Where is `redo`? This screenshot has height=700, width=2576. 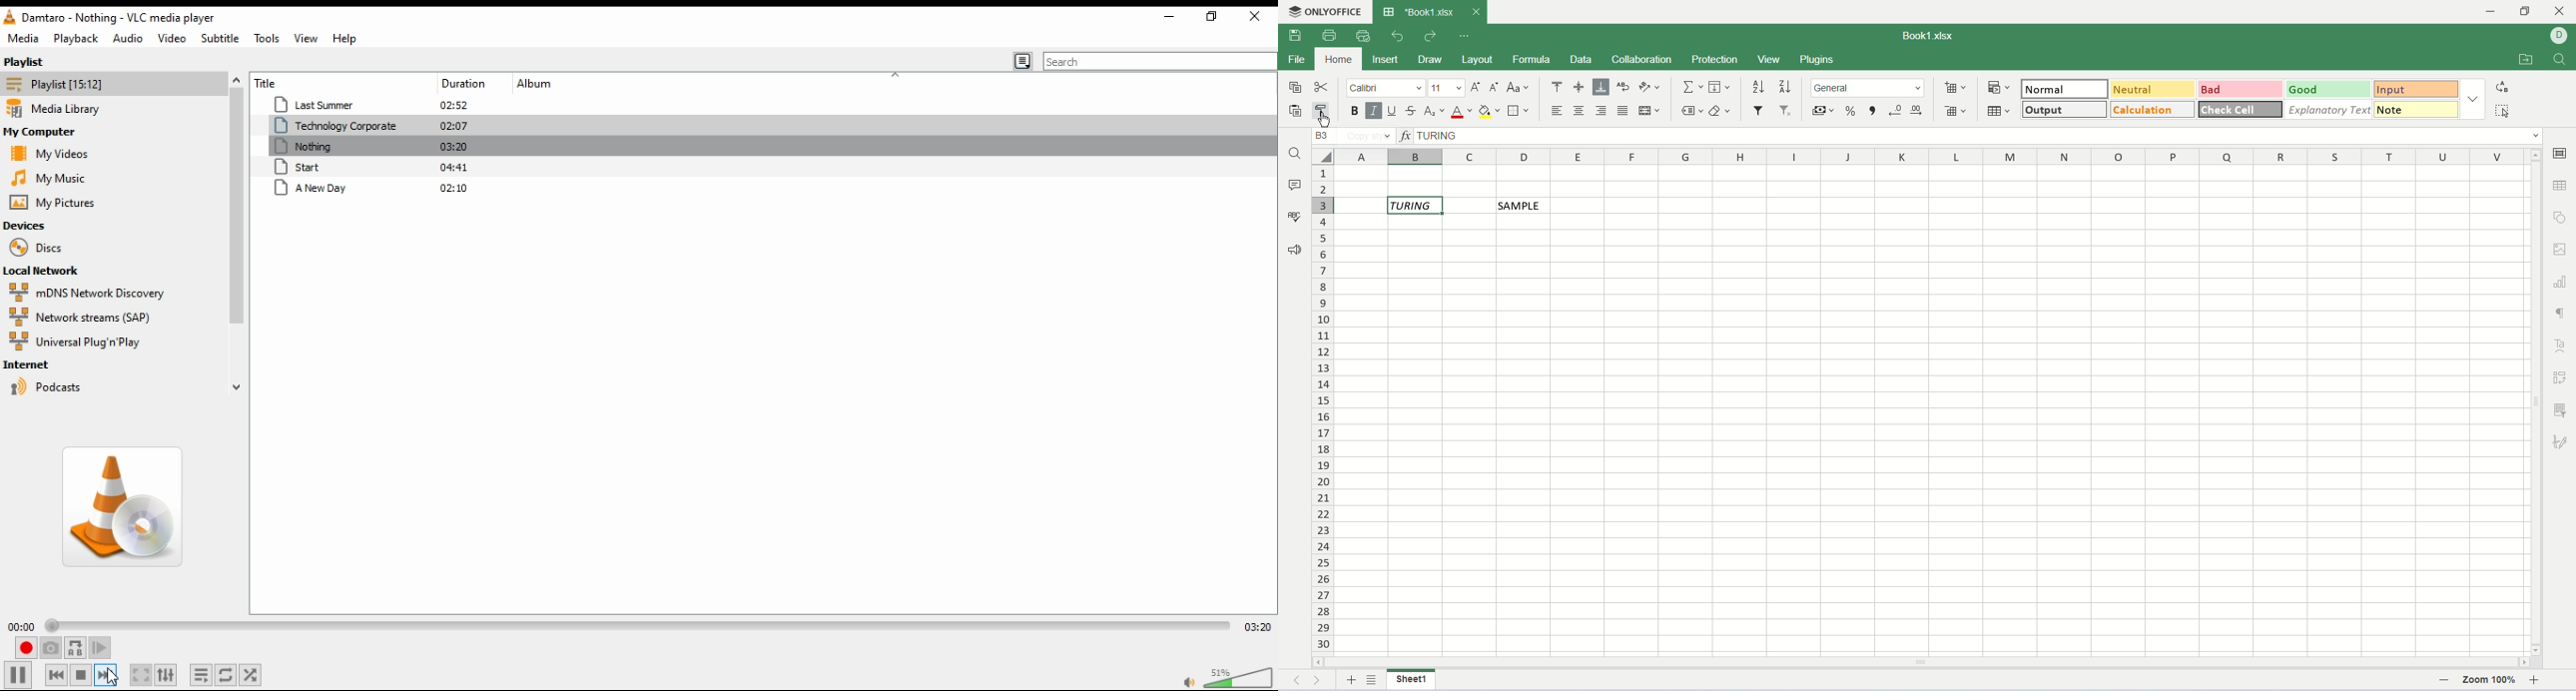
redo is located at coordinates (1429, 37).